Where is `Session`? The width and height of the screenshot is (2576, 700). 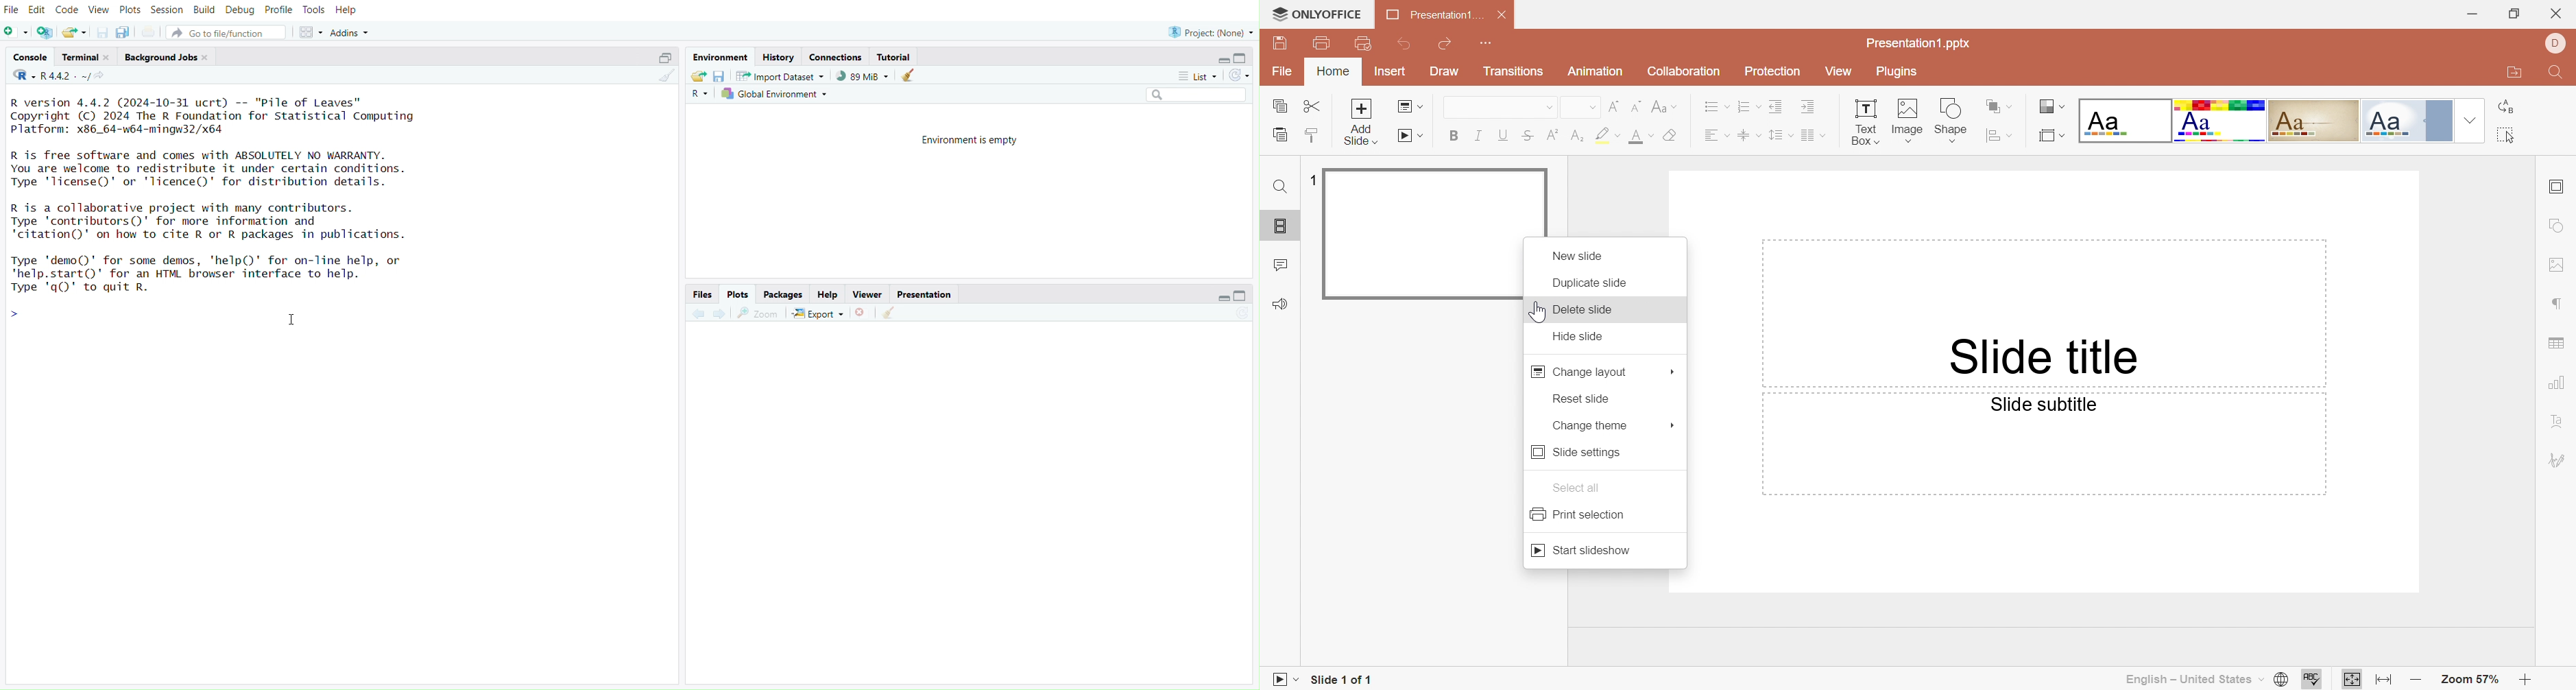
Session is located at coordinates (166, 10).